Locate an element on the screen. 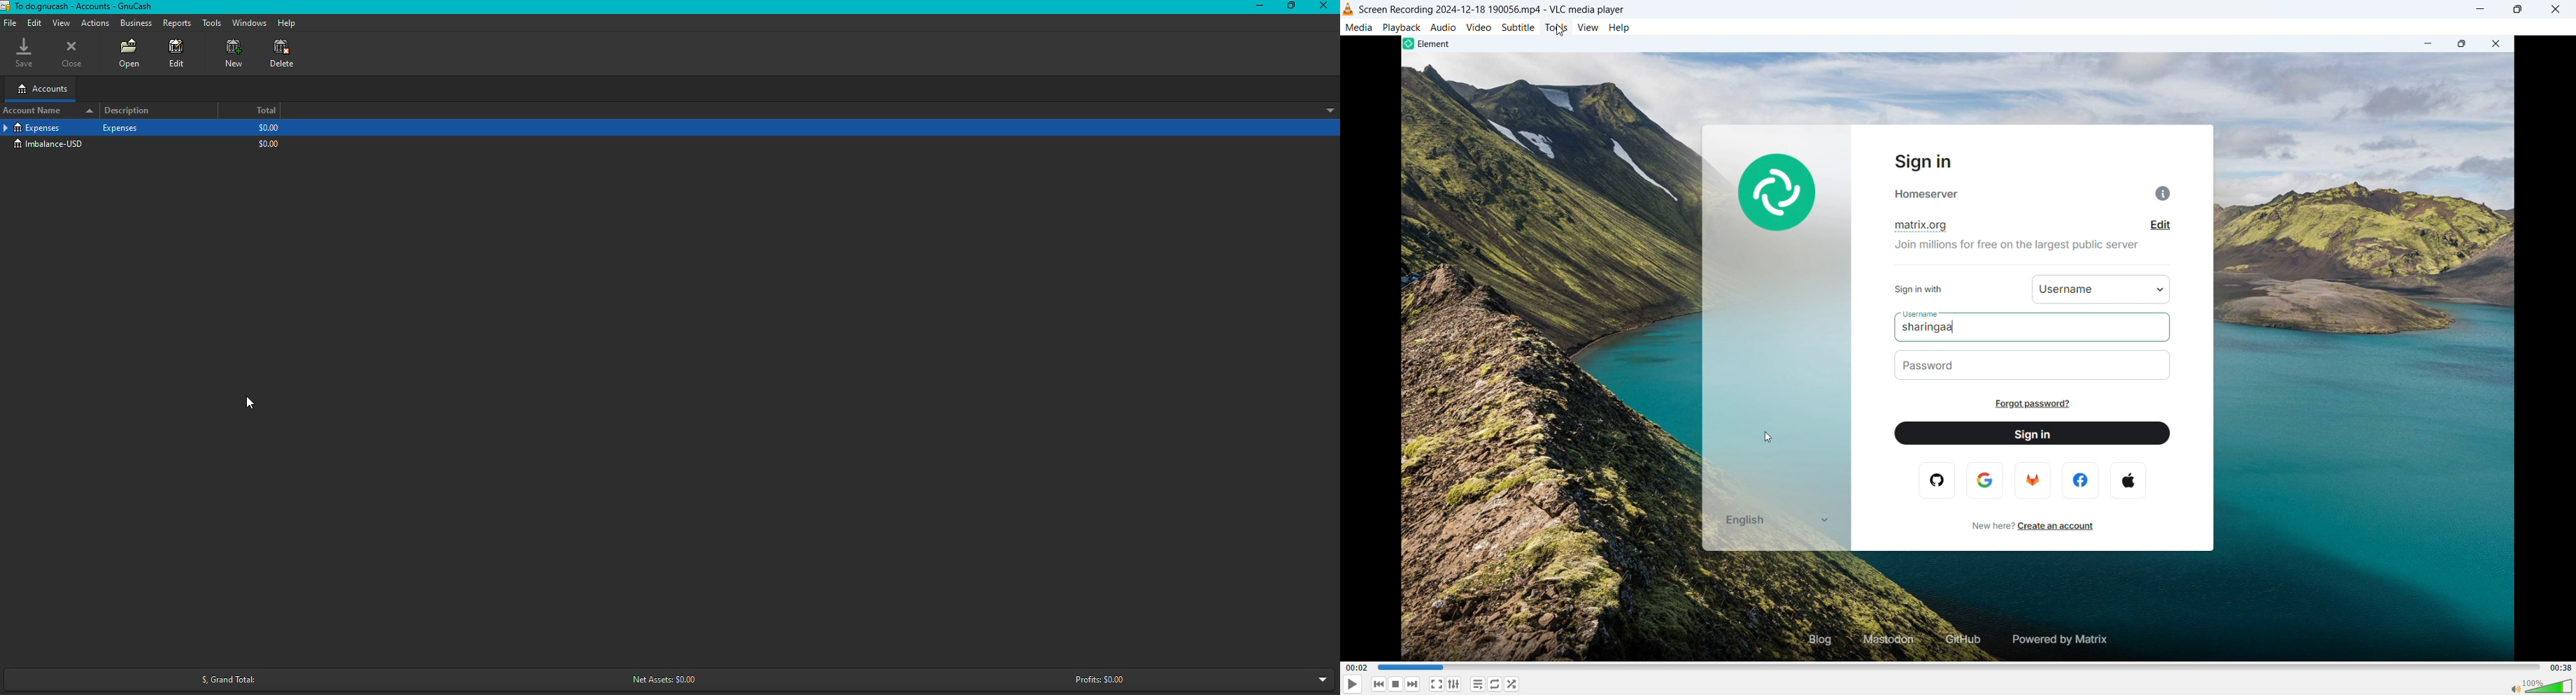 This screenshot has width=2576, height=700. backward or previous media is located at coordinates (1378, 685).